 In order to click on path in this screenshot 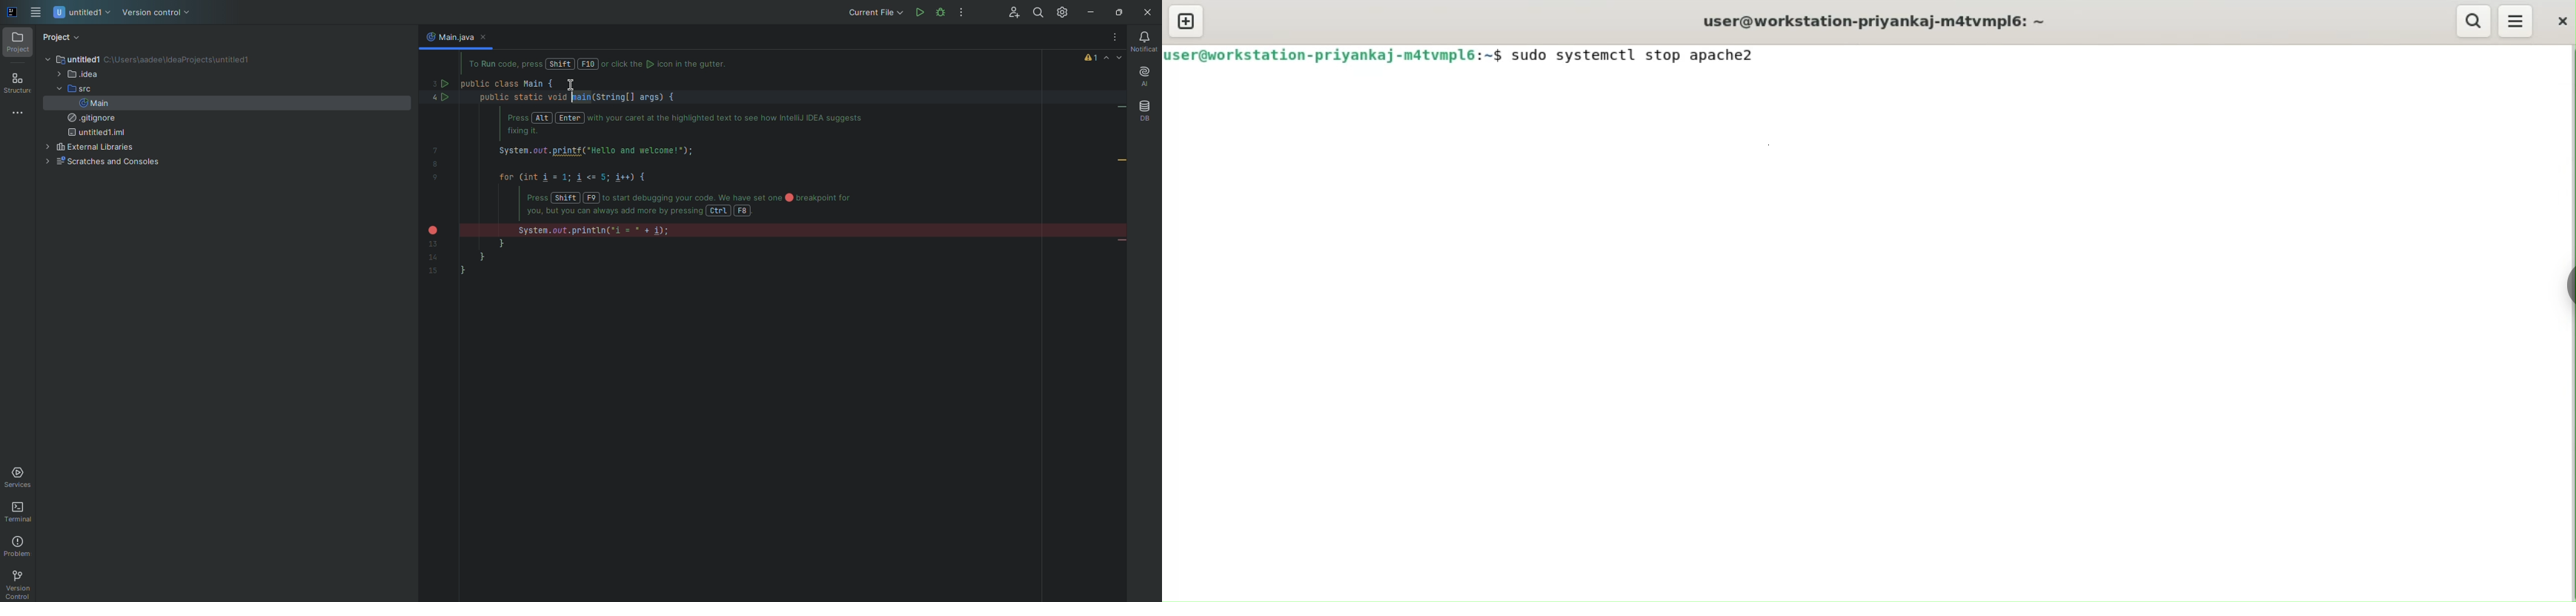, I will do `click(180, 61)`.